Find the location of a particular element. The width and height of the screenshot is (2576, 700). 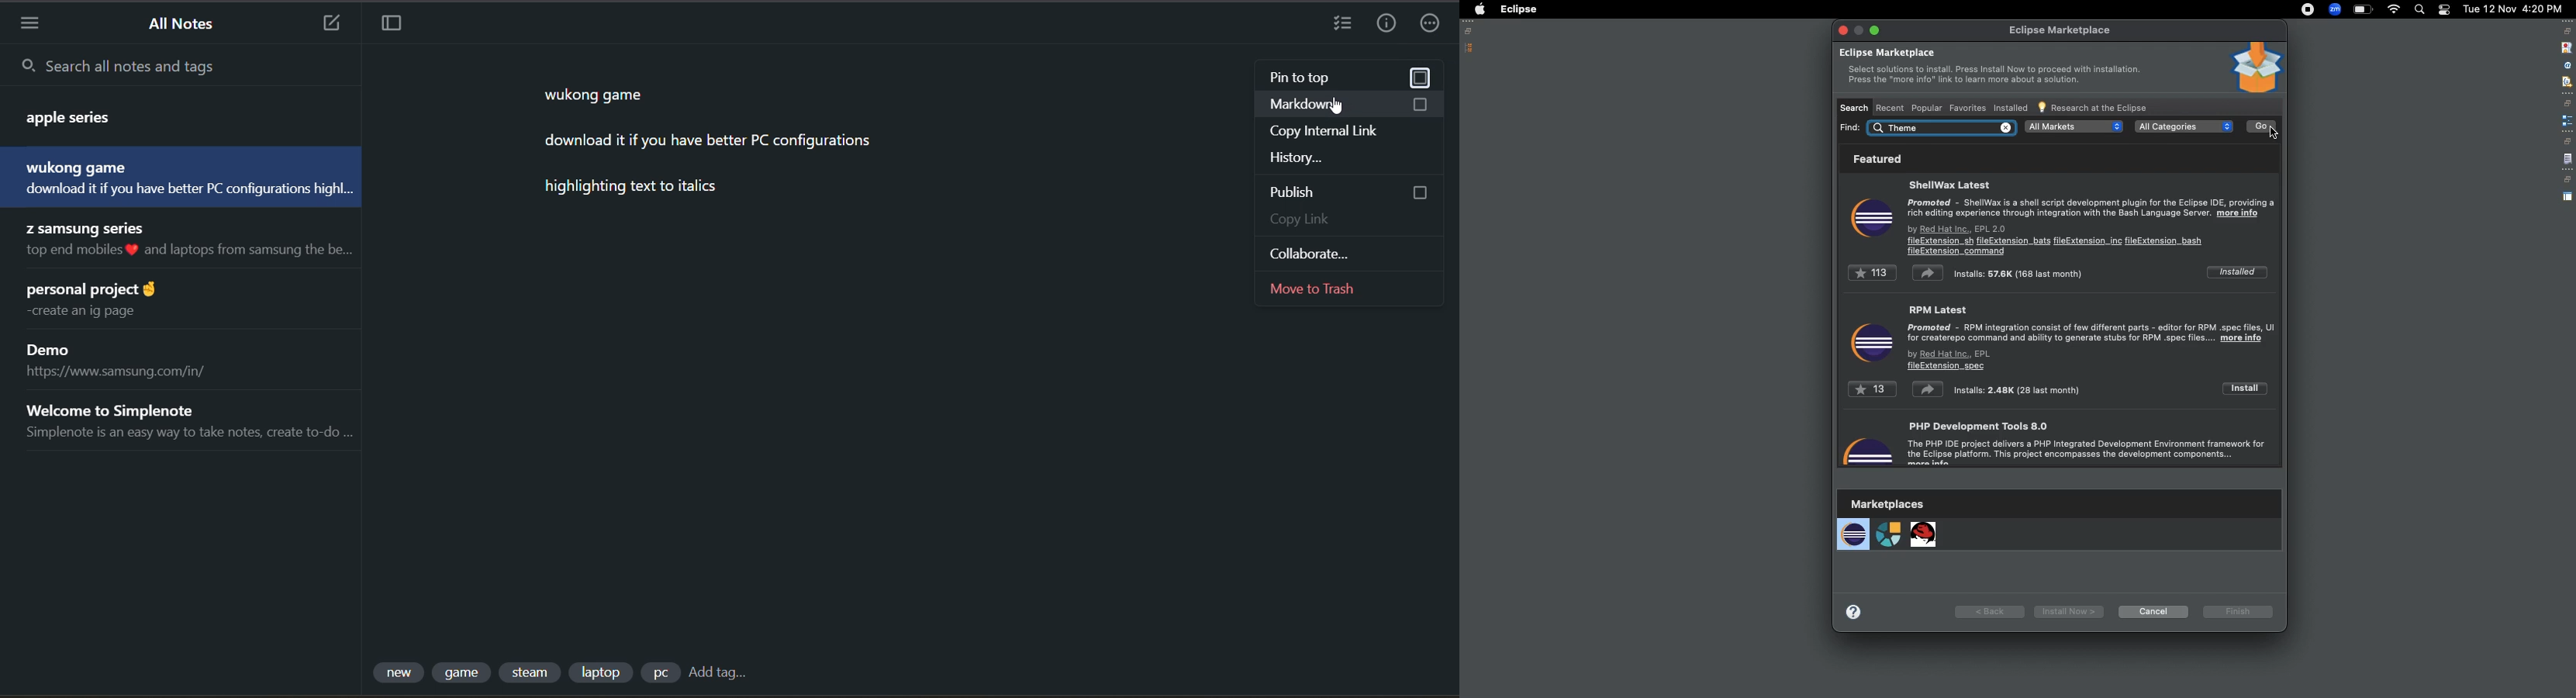

info is located at coordinates (1386, 24).